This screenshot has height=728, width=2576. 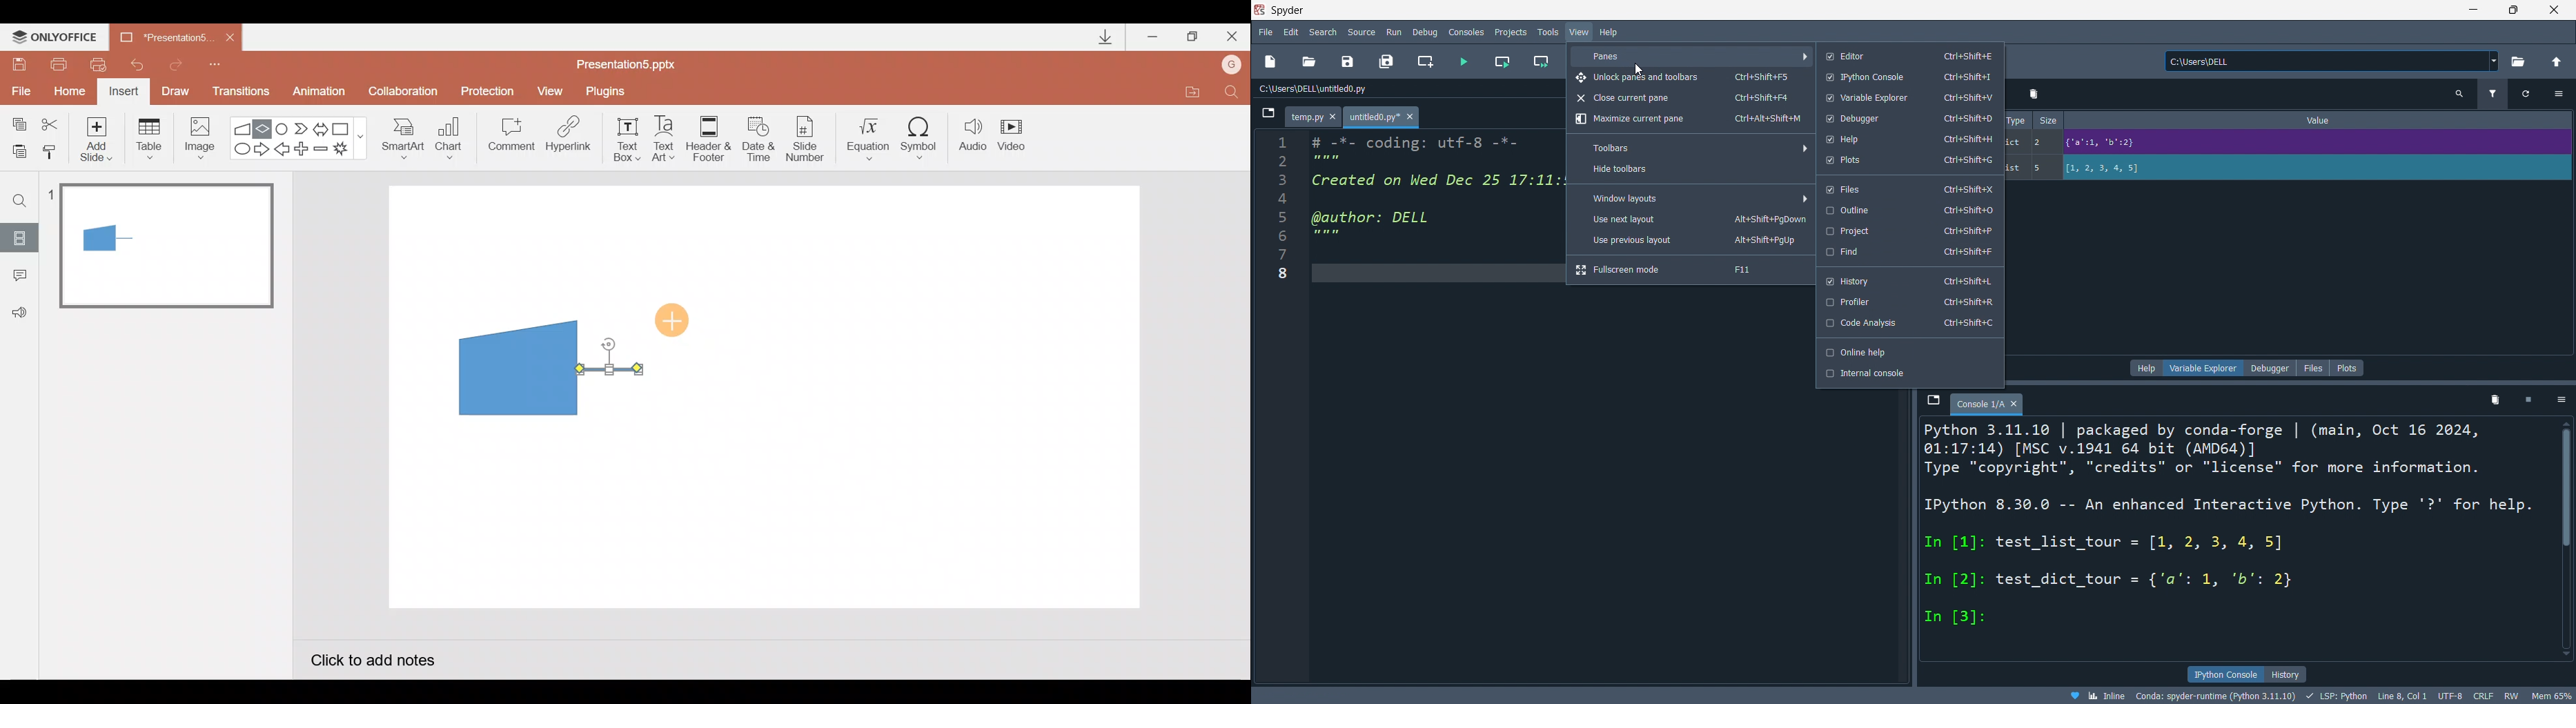 I want to click on open file, so click(x=1310, y=60).